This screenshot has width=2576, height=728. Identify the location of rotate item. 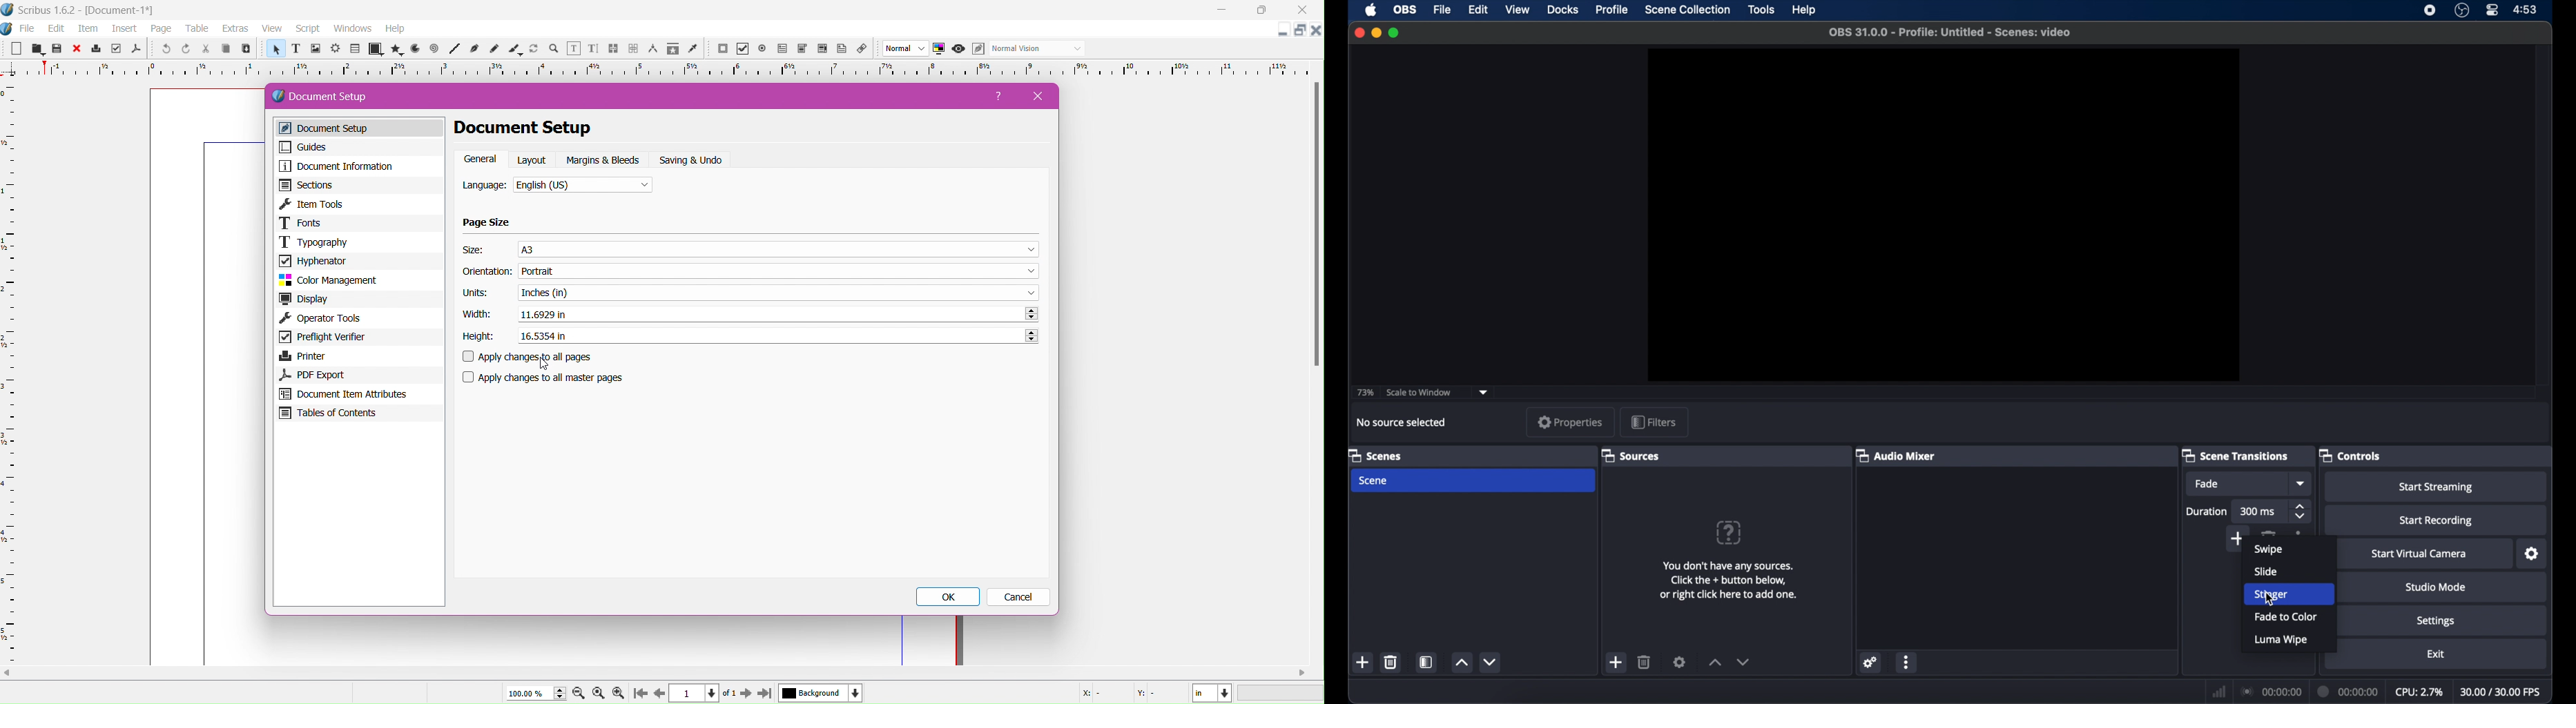
(535, 50).